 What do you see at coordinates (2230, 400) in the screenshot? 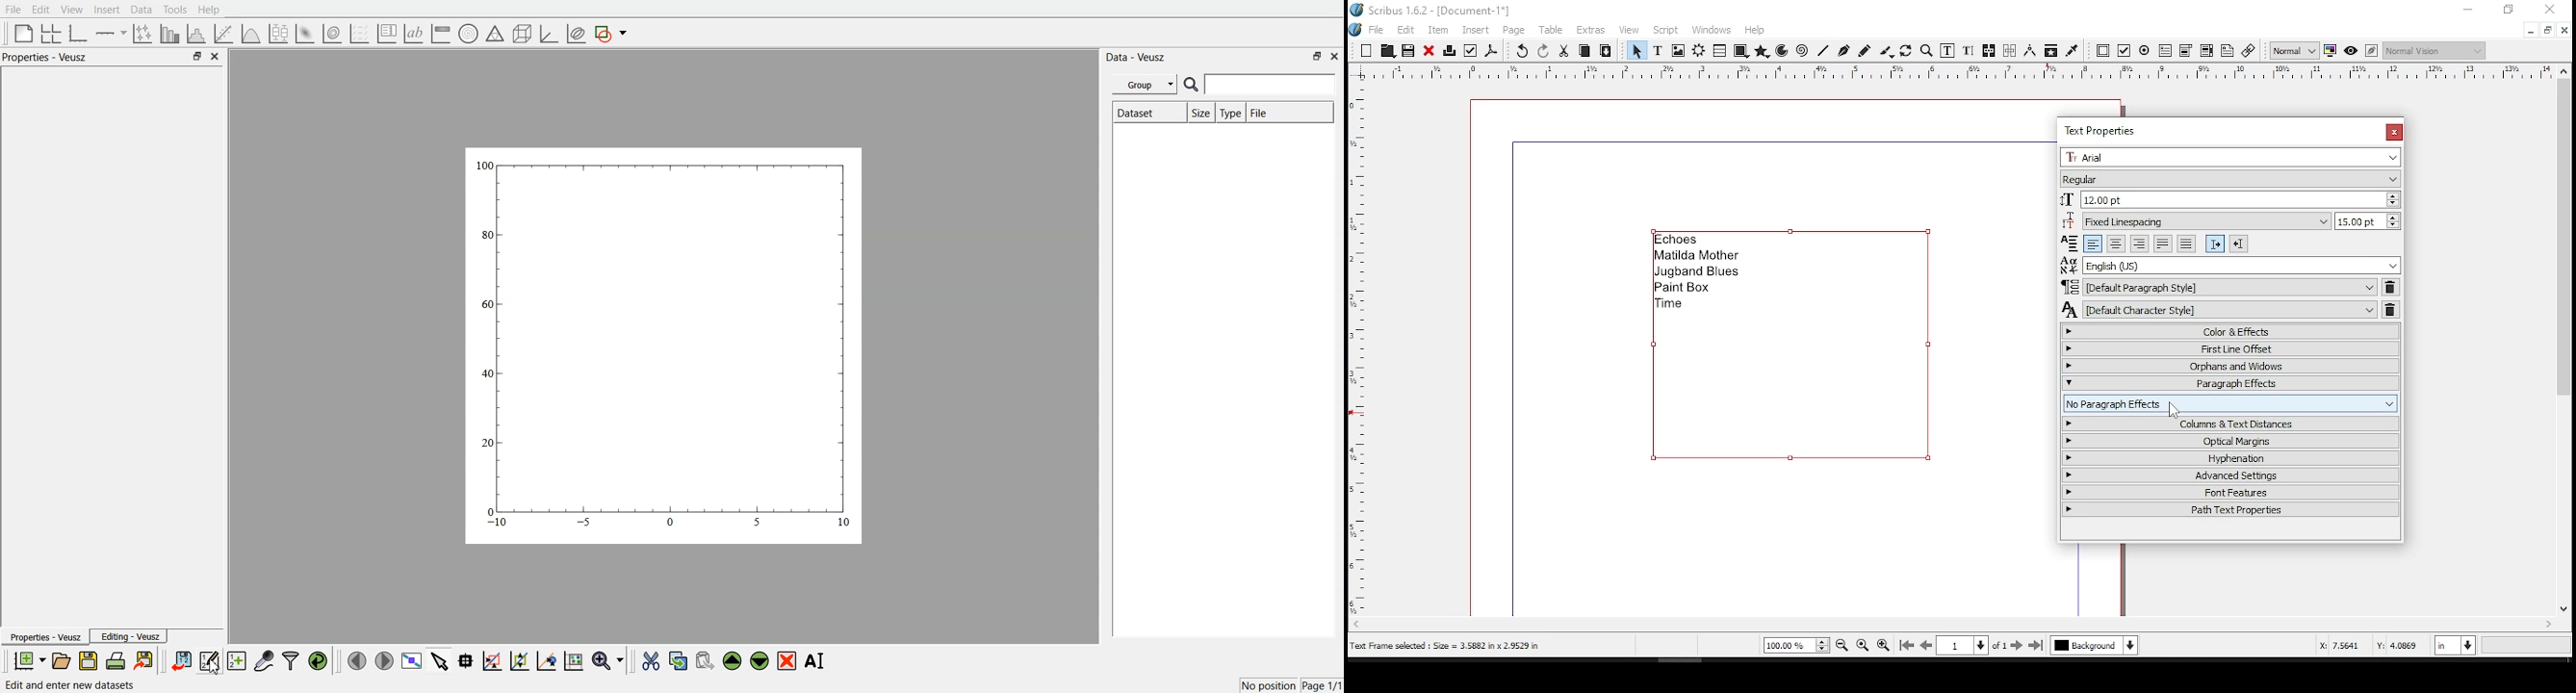
I see `columns and text distances` at bounding box center [2230, 400].